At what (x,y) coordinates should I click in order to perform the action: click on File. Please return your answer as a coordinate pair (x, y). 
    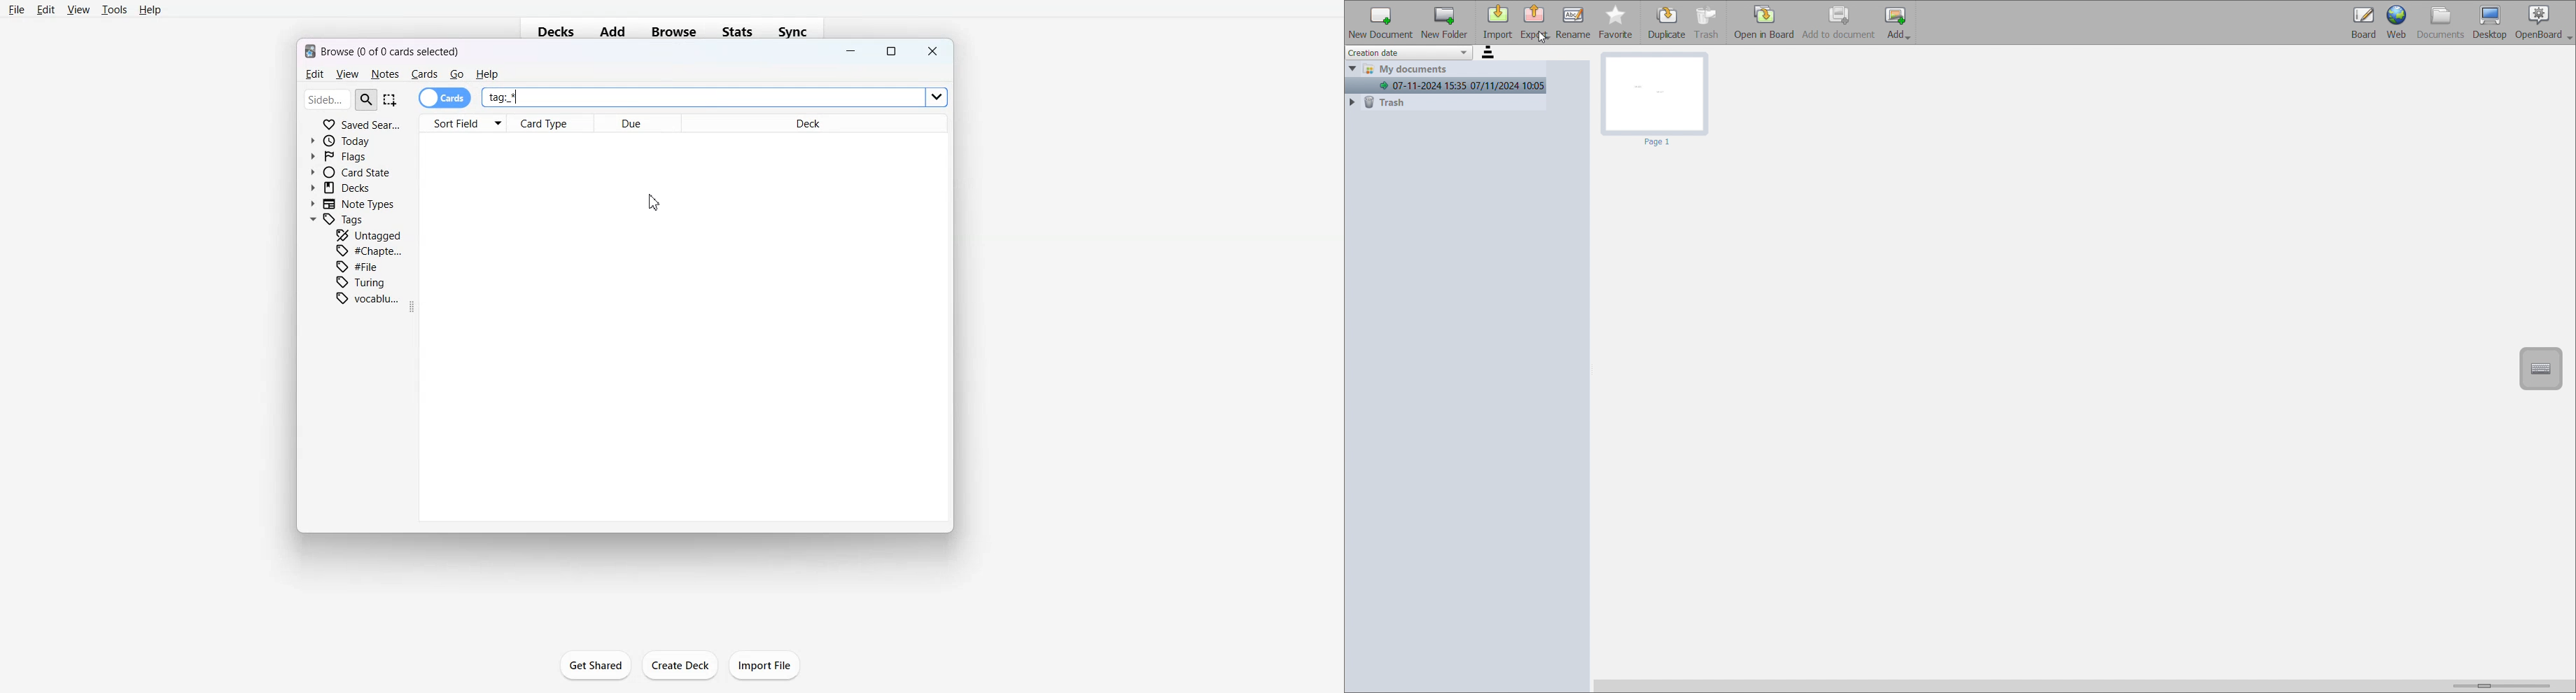
    Looking at the image, I should click on (360, 266).